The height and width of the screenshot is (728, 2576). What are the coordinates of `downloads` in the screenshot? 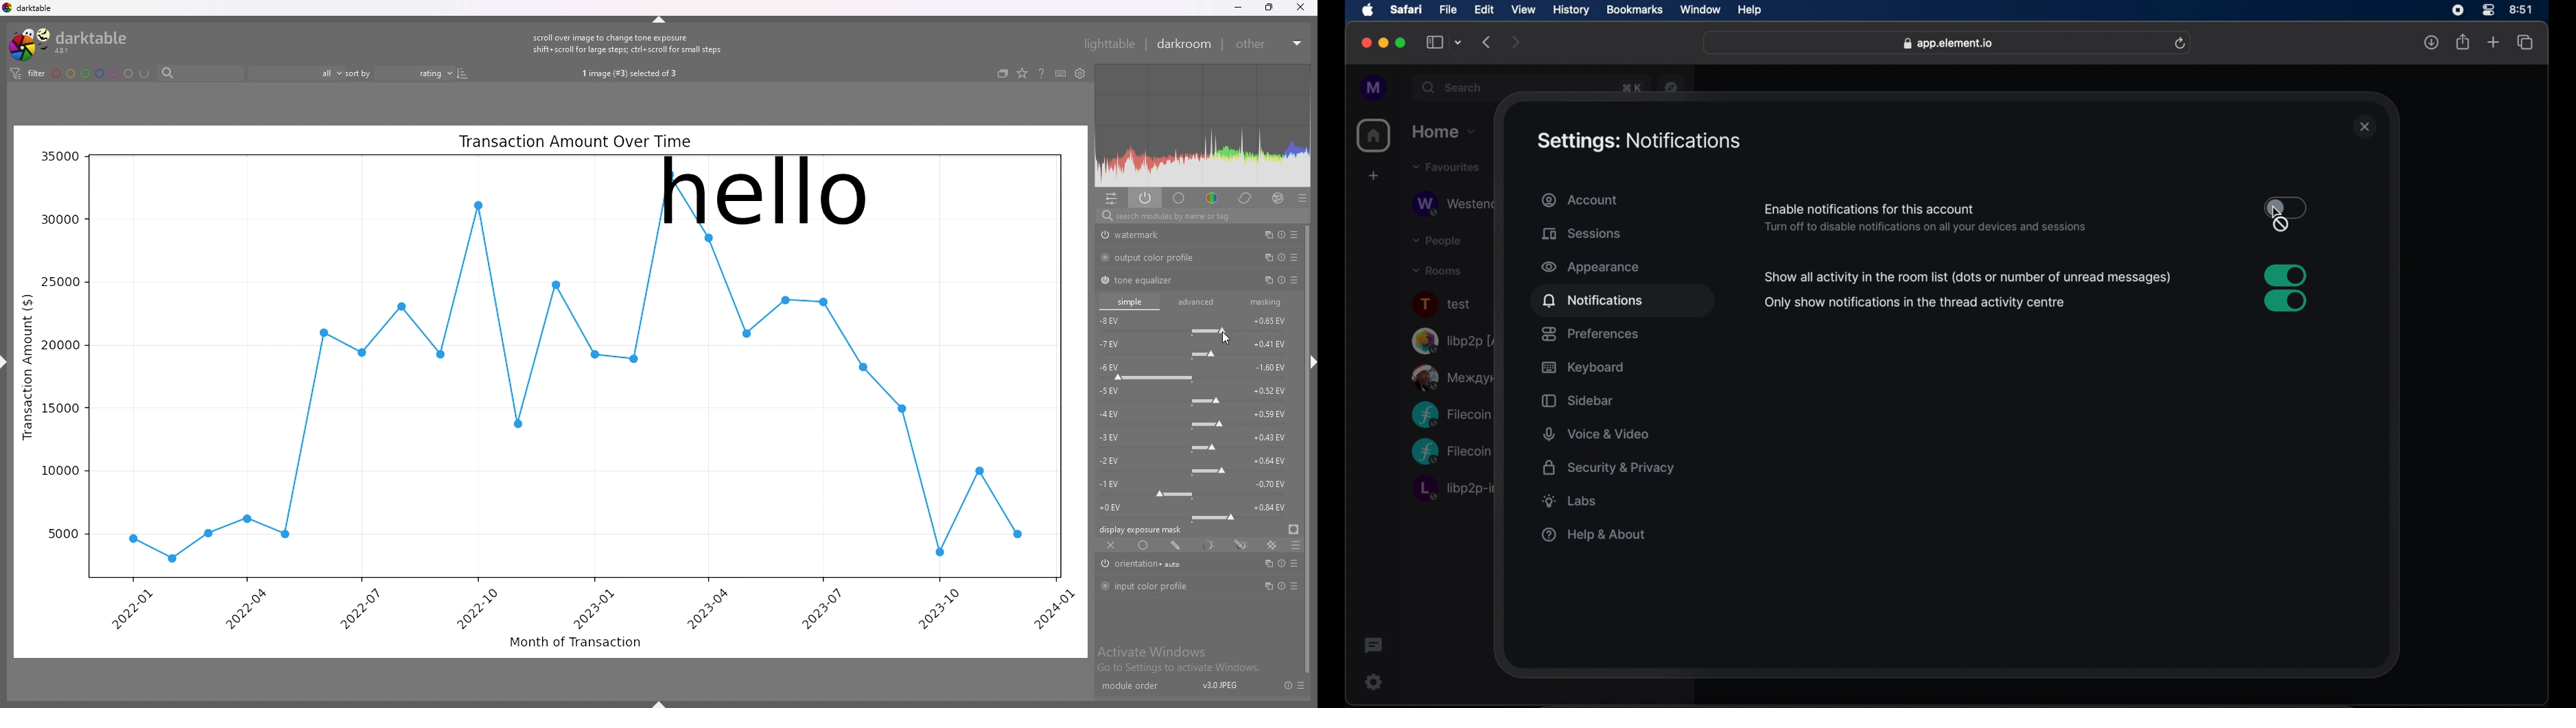 It's located at (2432, 43).